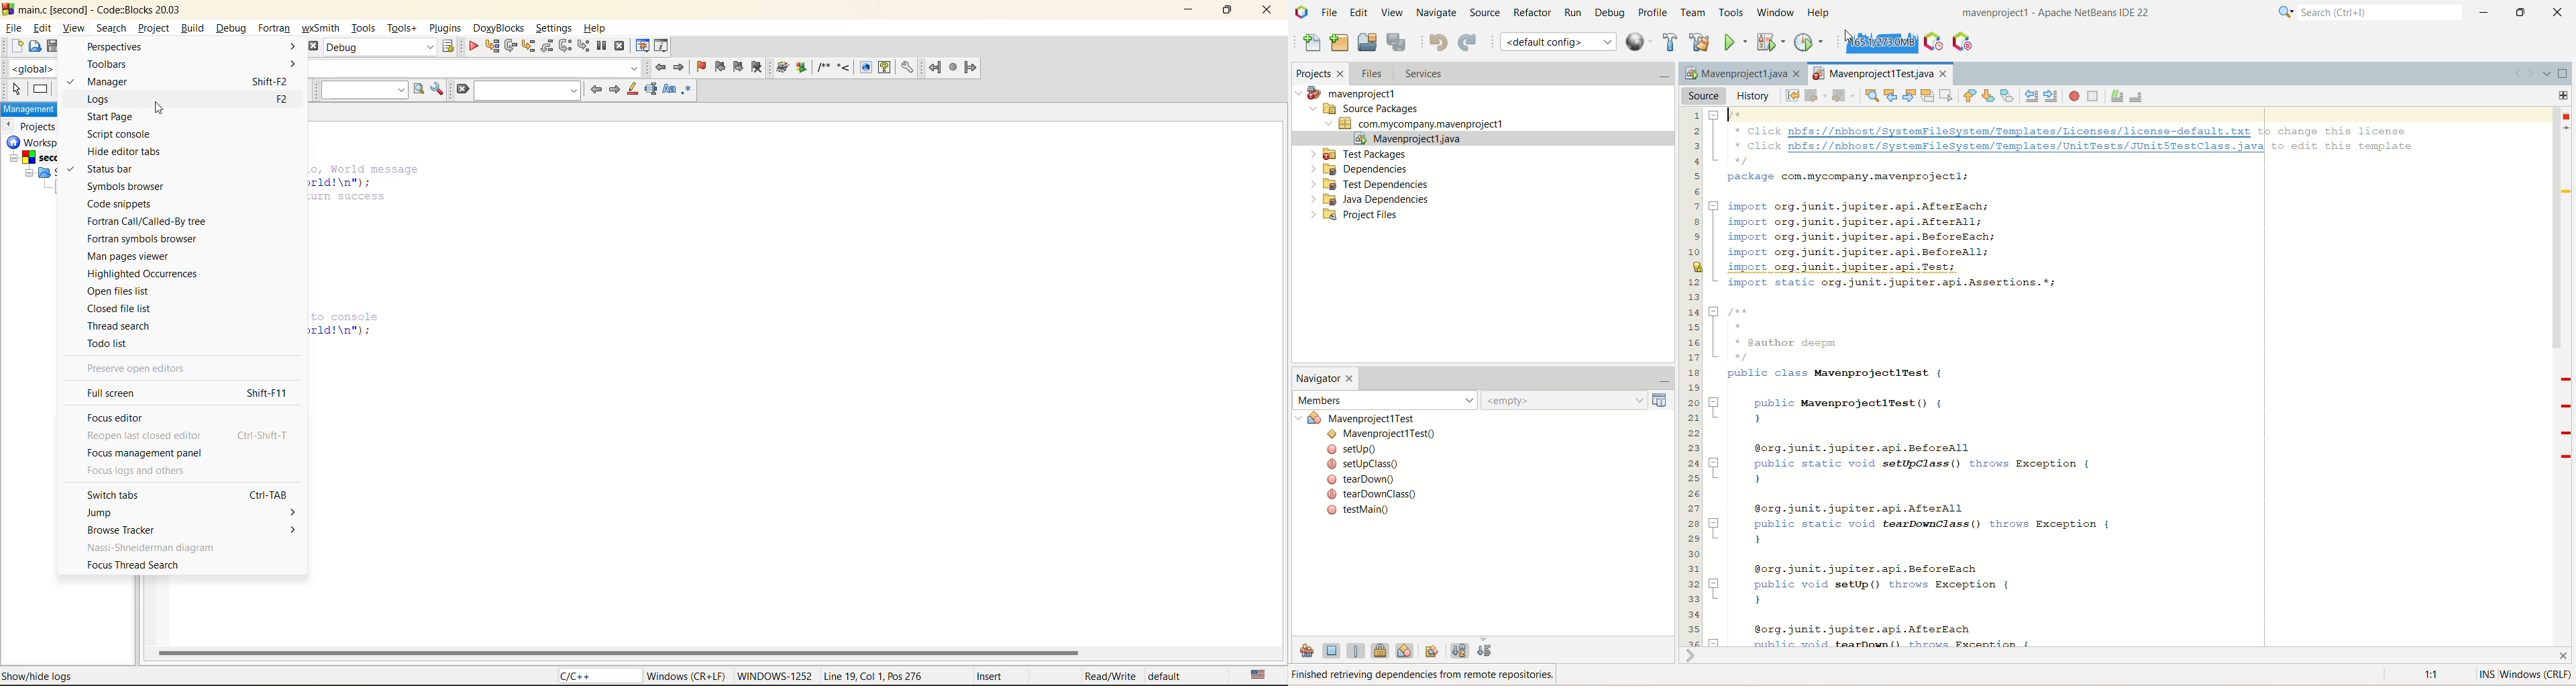  I want to click on Ctrl-Shift-T, so click(262, 434).